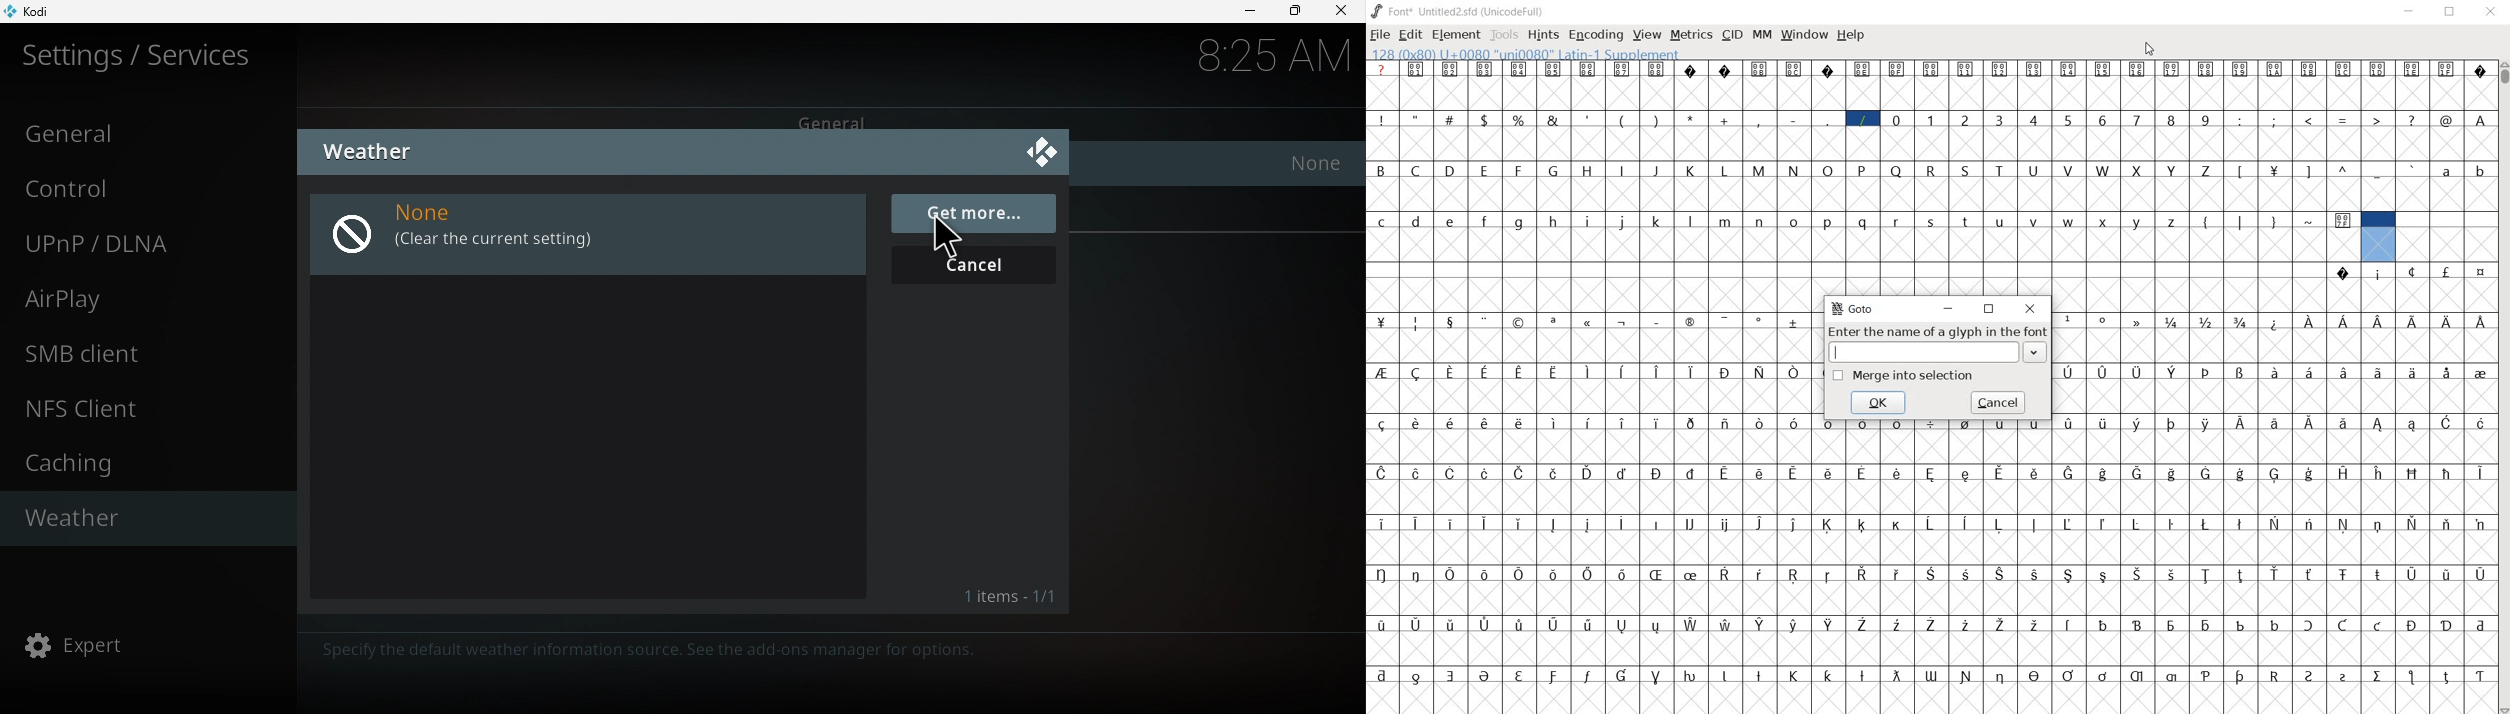  I want to click on Help, so click(1852, 35).